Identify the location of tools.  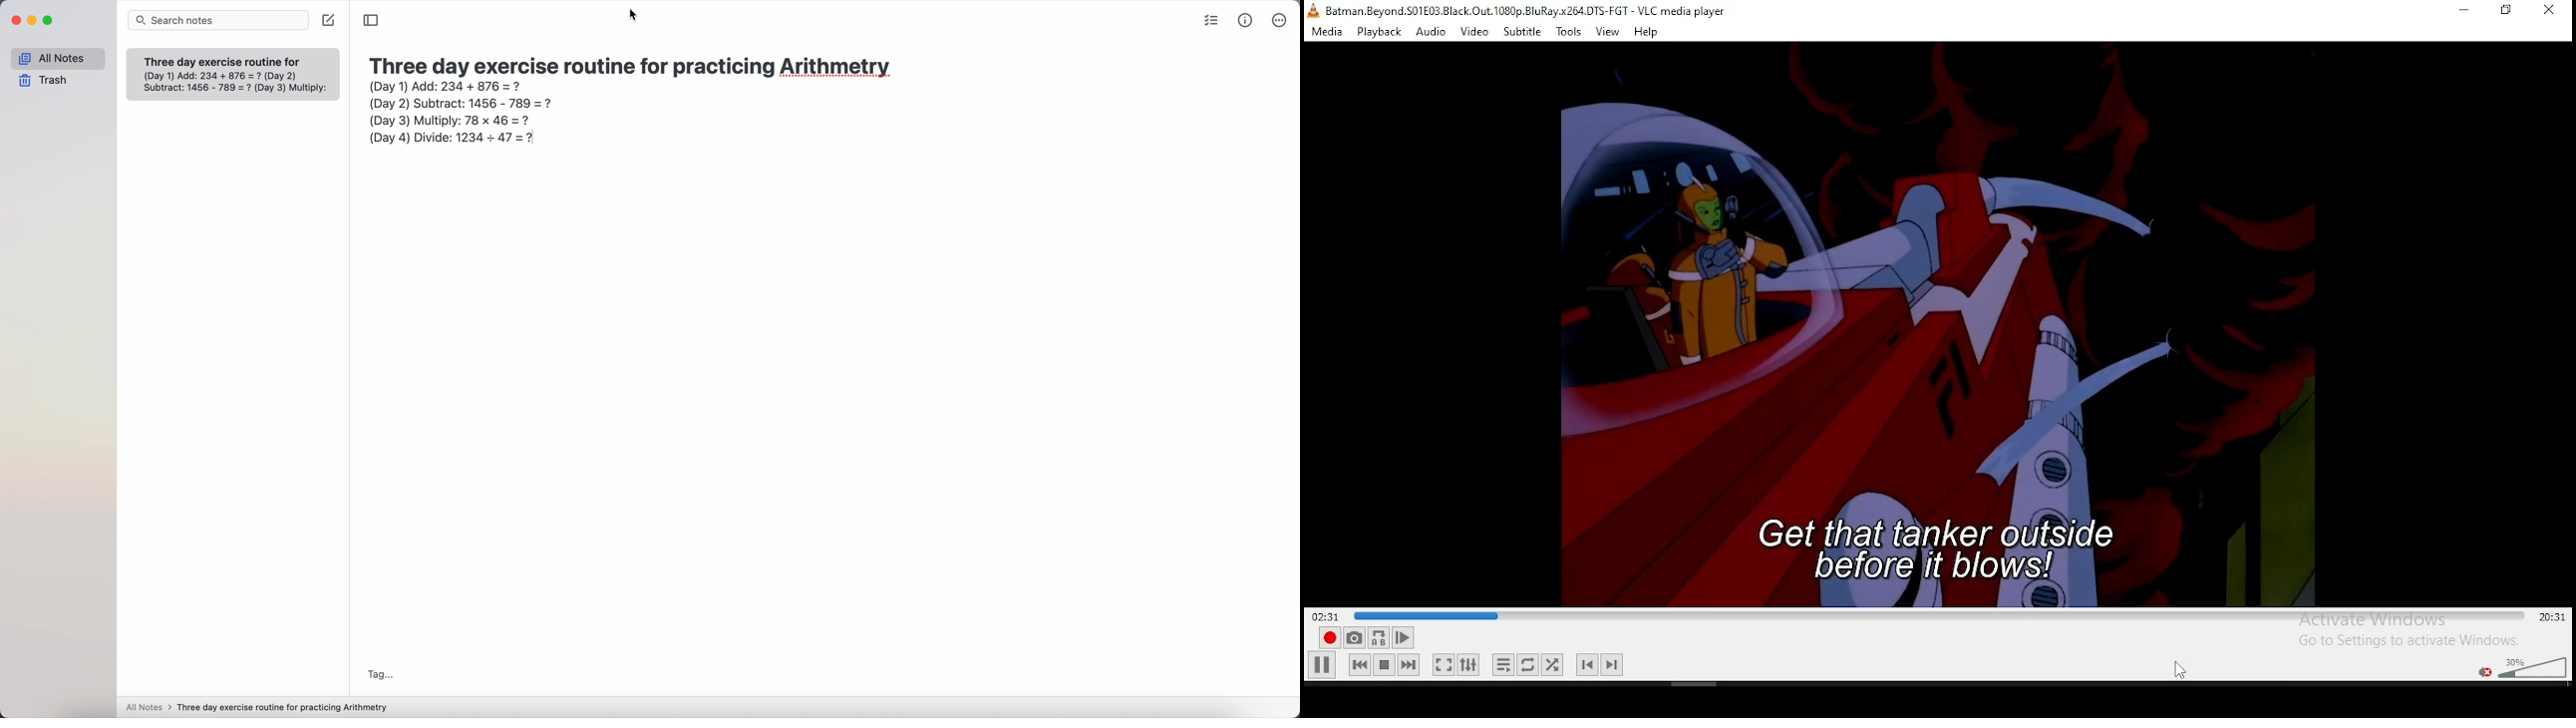
(1569, 33).